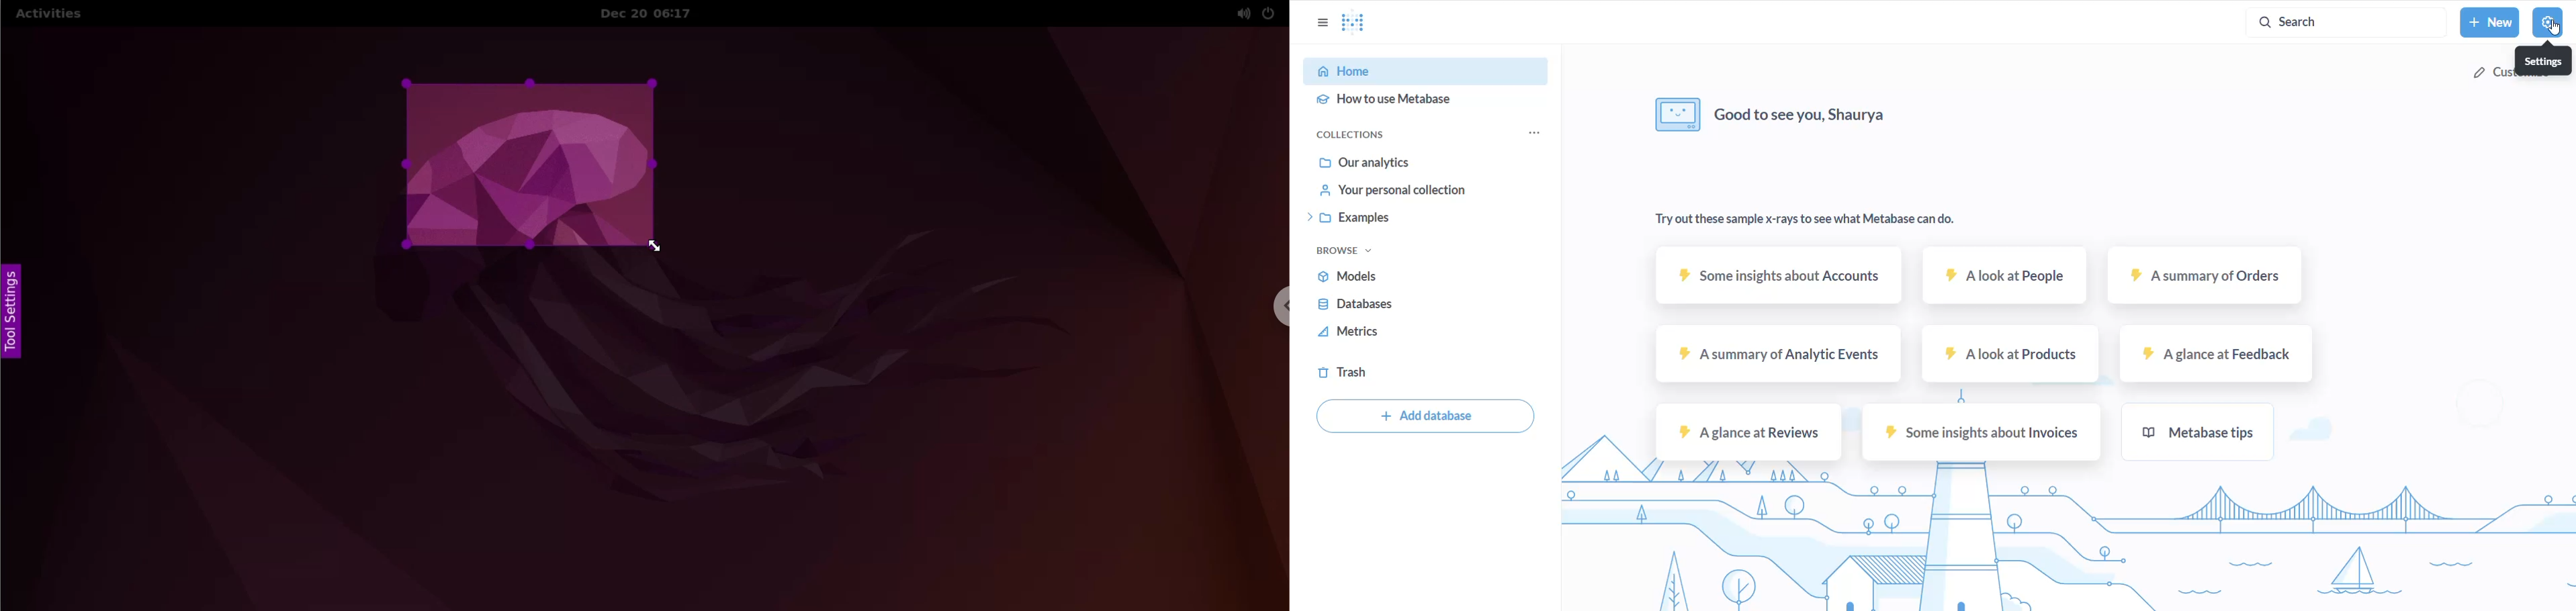 The height and width of the screenshot is (616, 2576). Describe the element at coordinates (1425, 103) in the screenshot. I see `HOW TO USE METADATA` at that location.